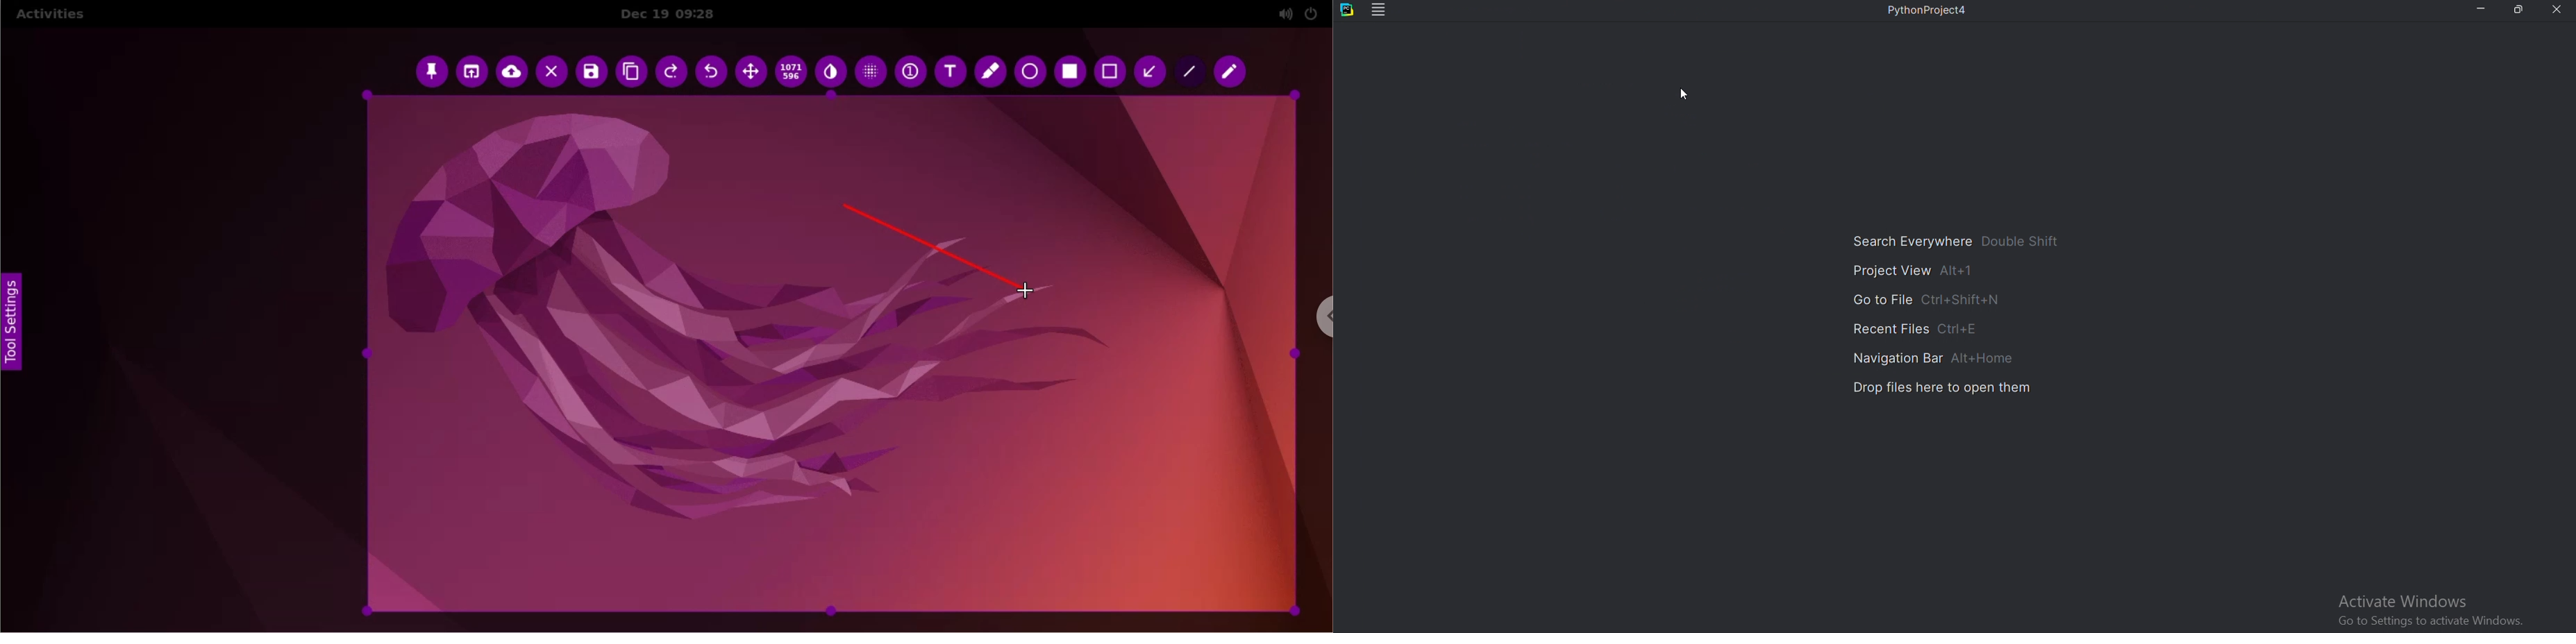 The image size is (2576, 644). I want to click on pycharm, so click(1347, 11).